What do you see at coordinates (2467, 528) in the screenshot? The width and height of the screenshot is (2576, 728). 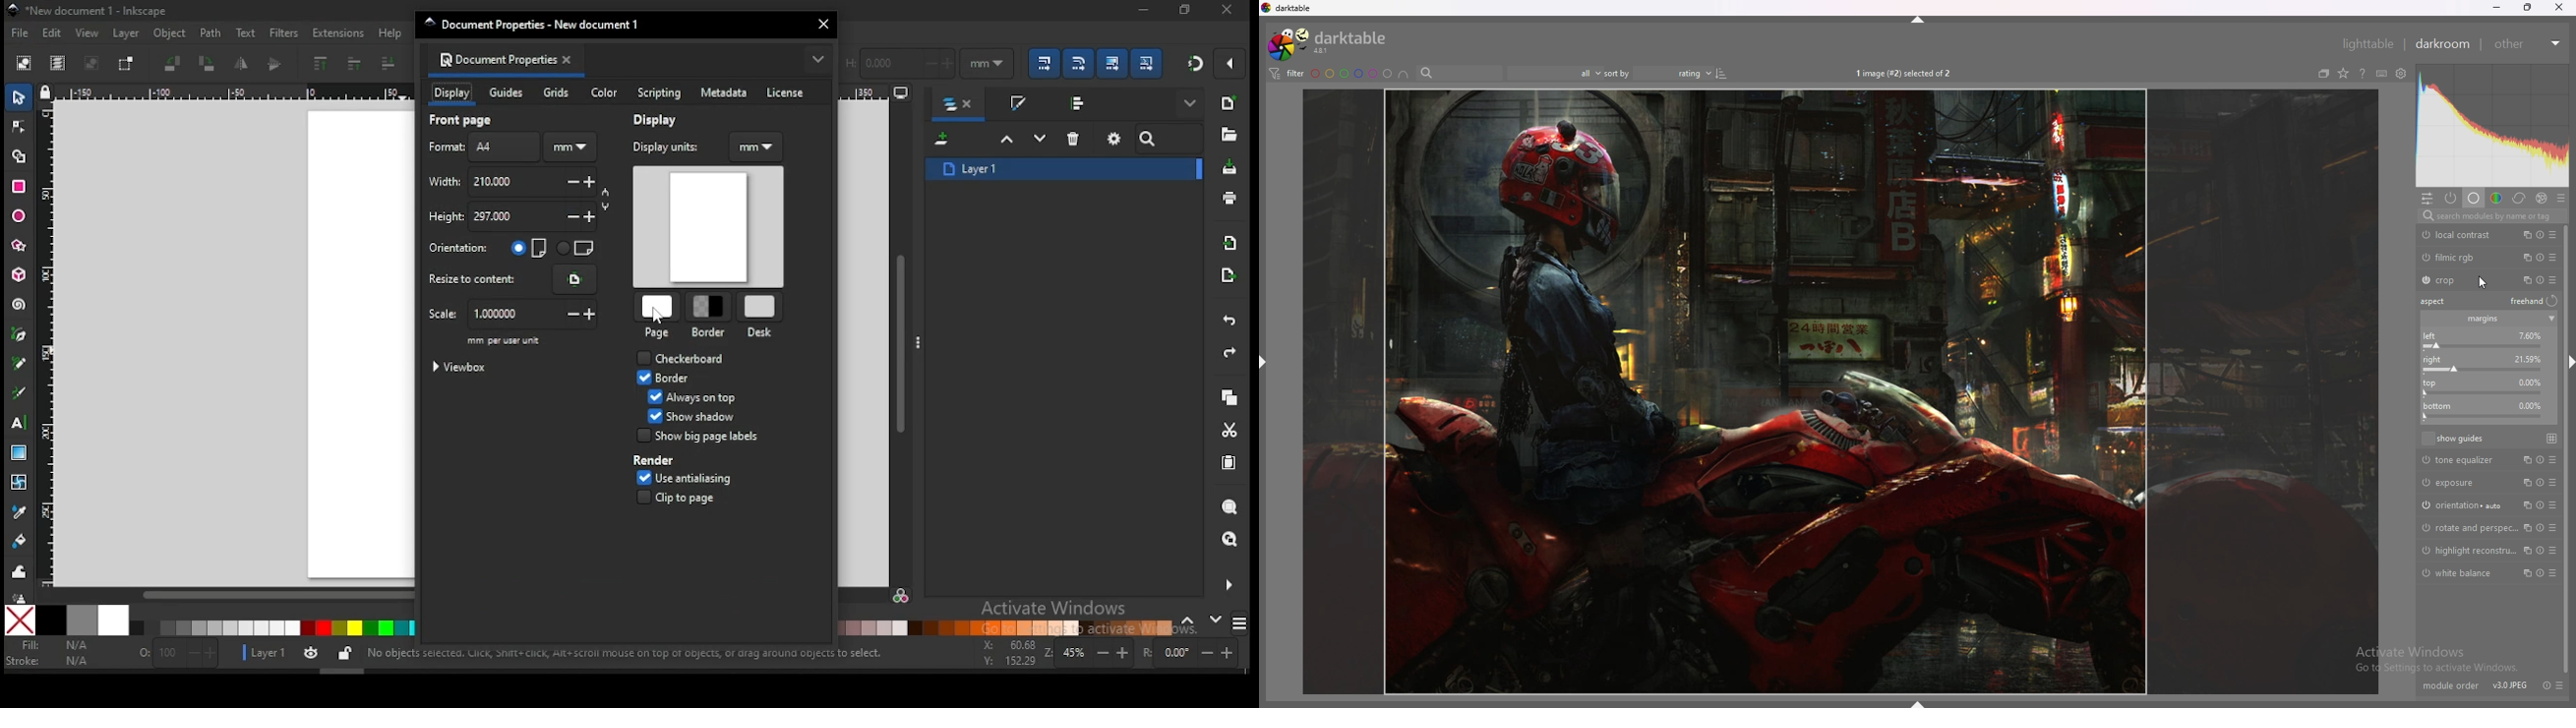 I see `rotate and perspective` at bounding box center [2467, 528].